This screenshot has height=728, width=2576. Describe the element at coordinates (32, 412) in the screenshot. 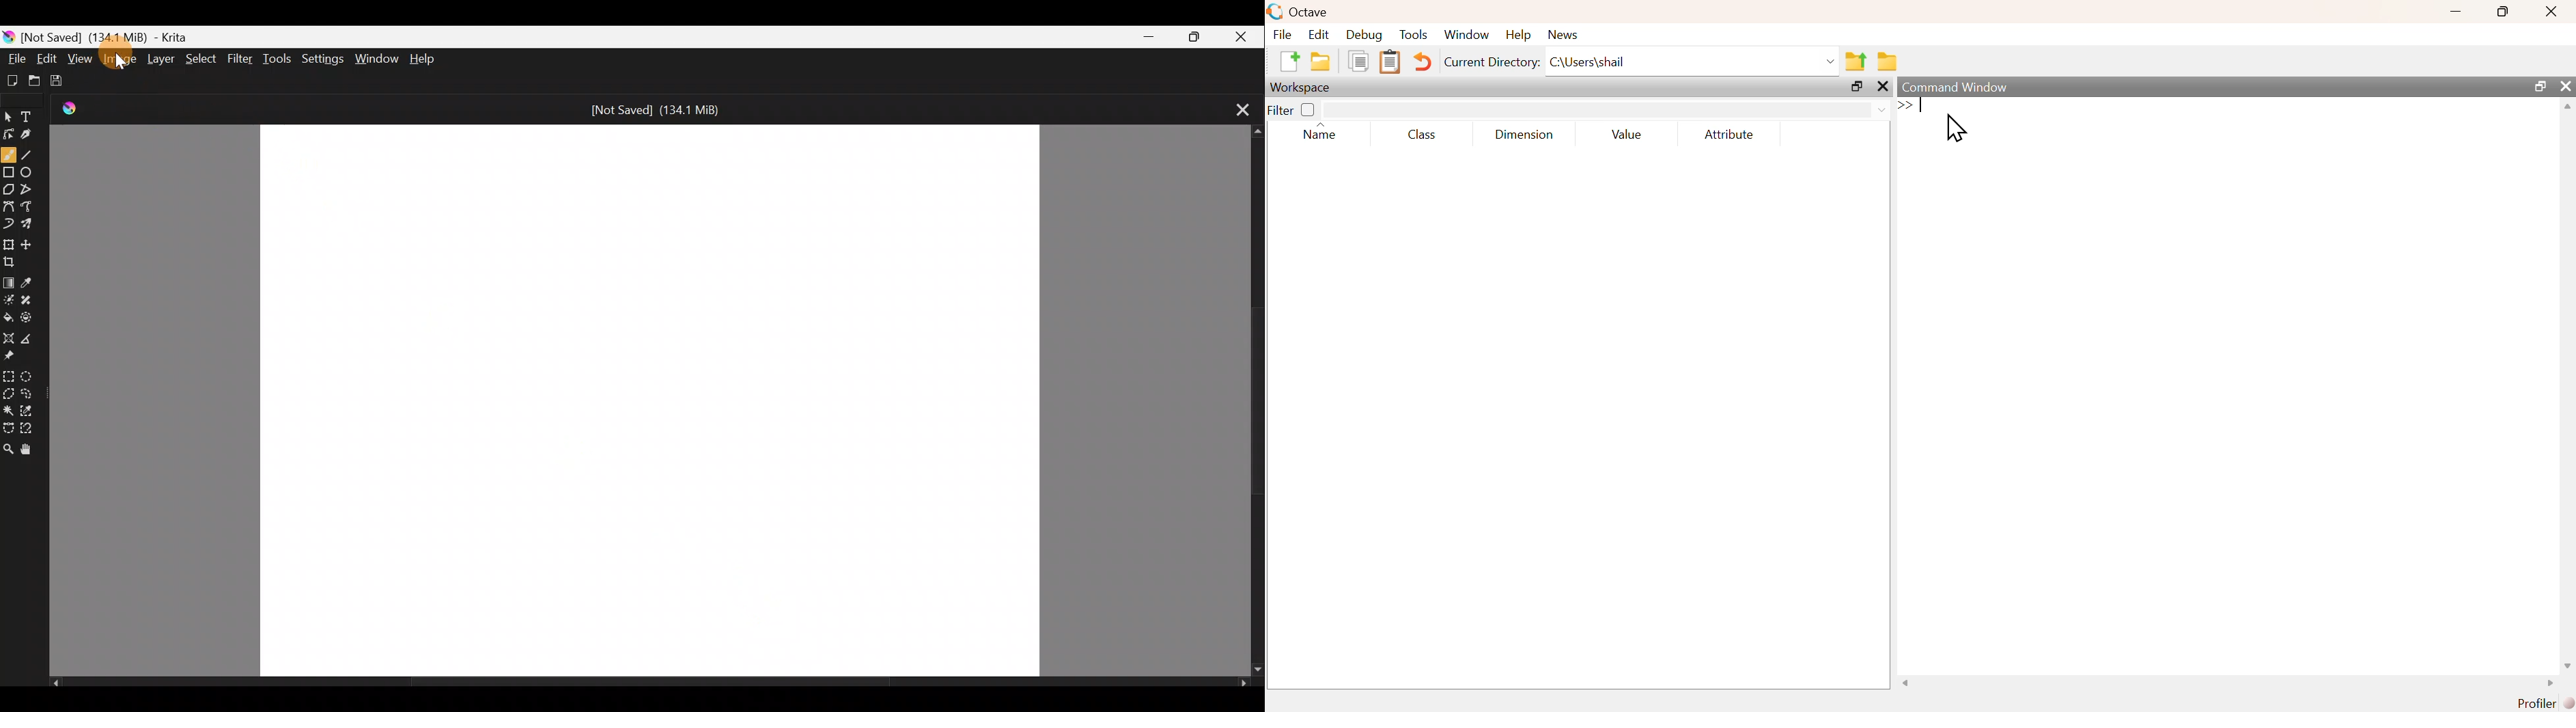

I see `Similar colour selection tool` at that location.